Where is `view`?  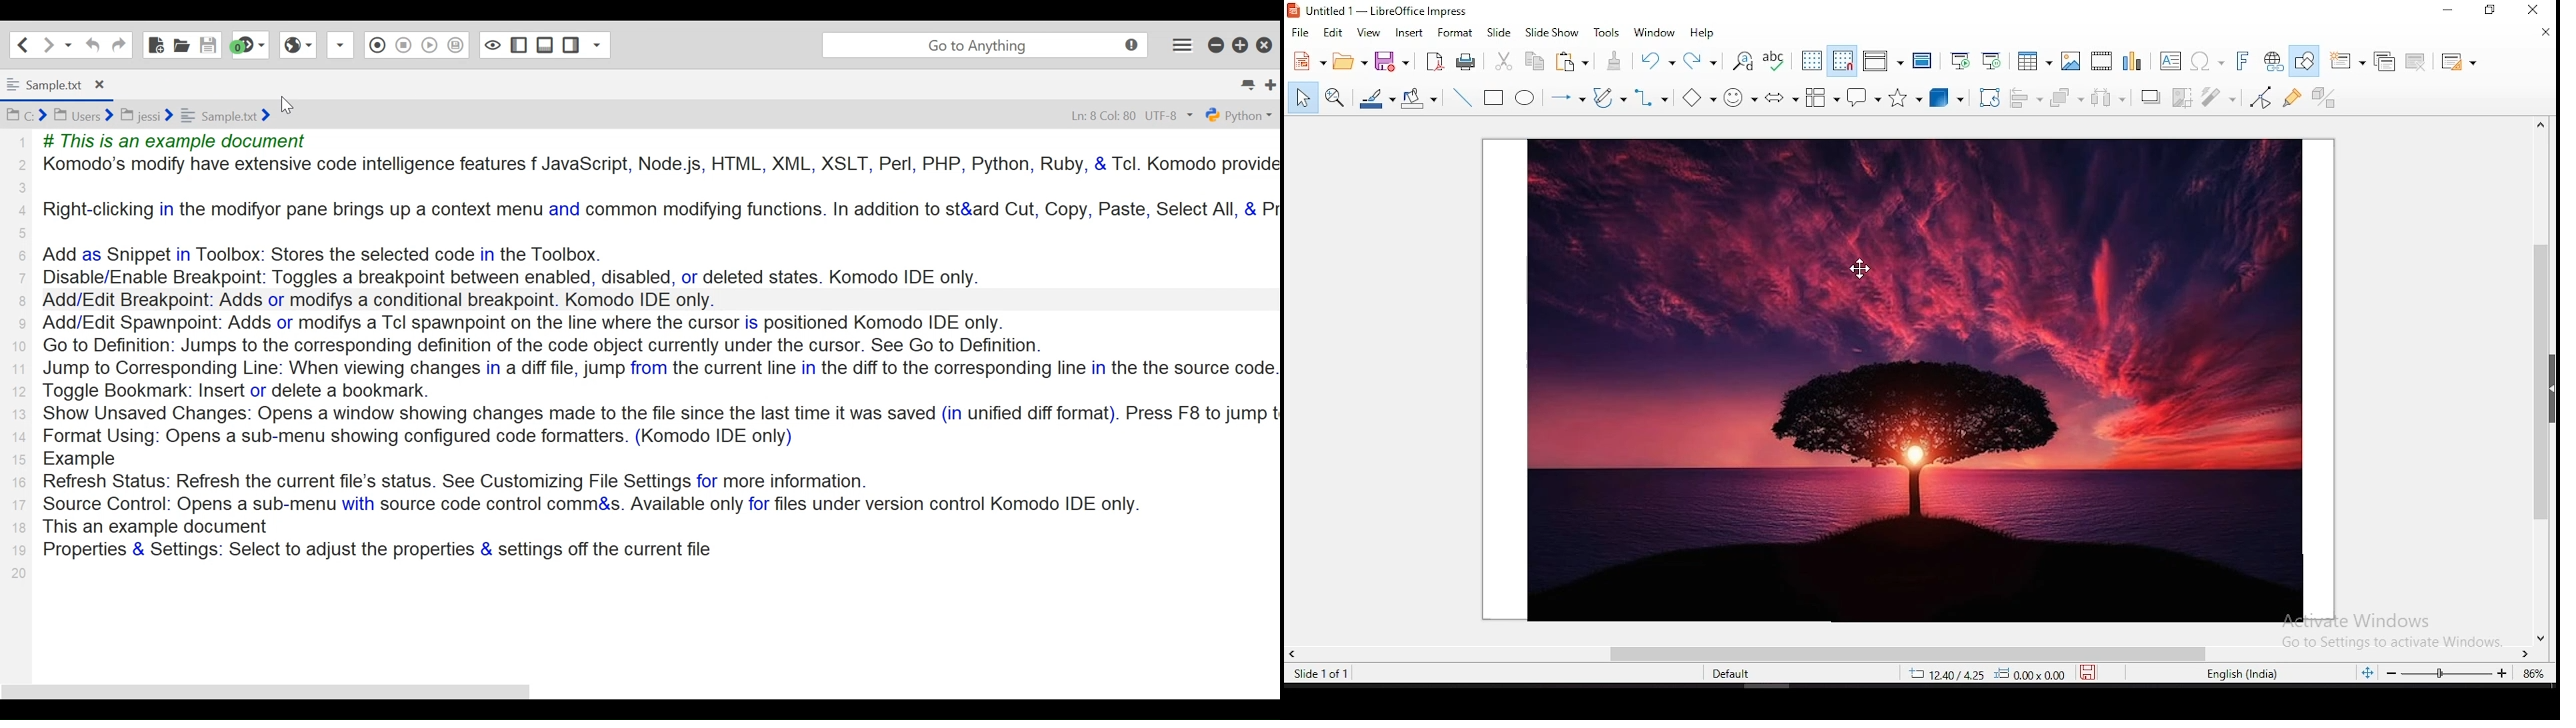 view is located at coordinates (1369, 33).